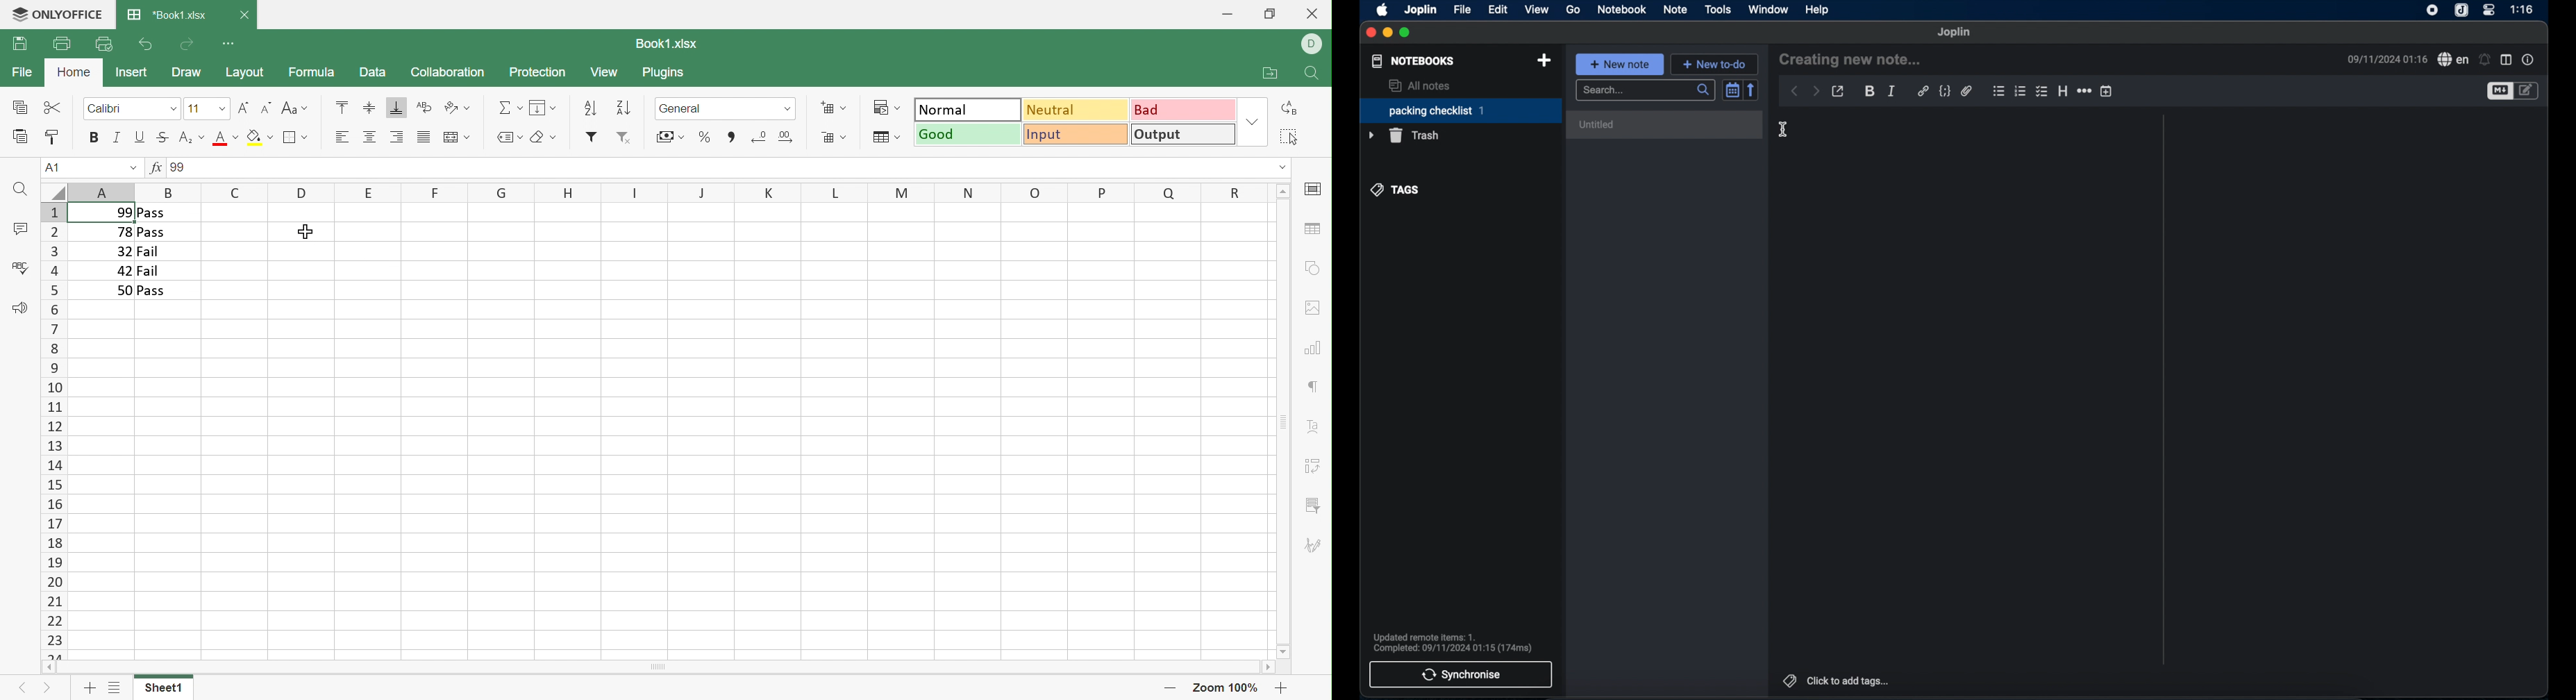 Image resolution: width=2576 pixels, height=700 pixels. I want to click on Shape settings, so click(1313, 267).